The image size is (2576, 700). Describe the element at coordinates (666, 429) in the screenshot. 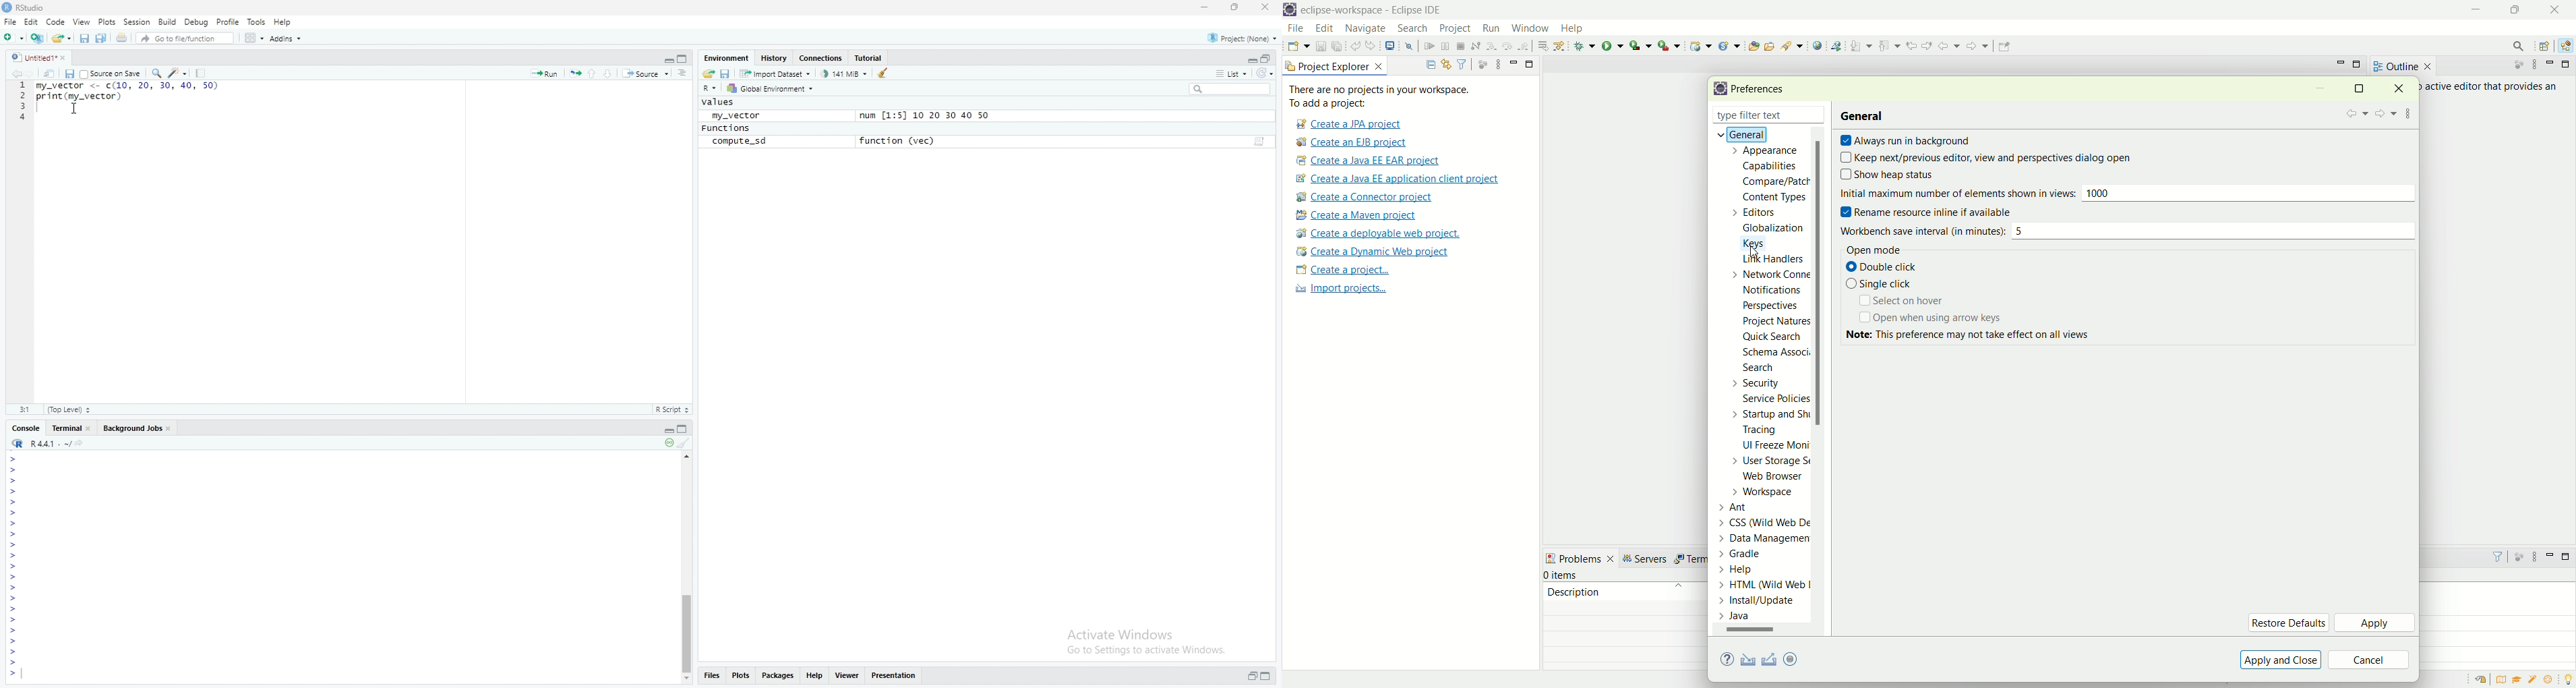

I see `Minimize` at that location.